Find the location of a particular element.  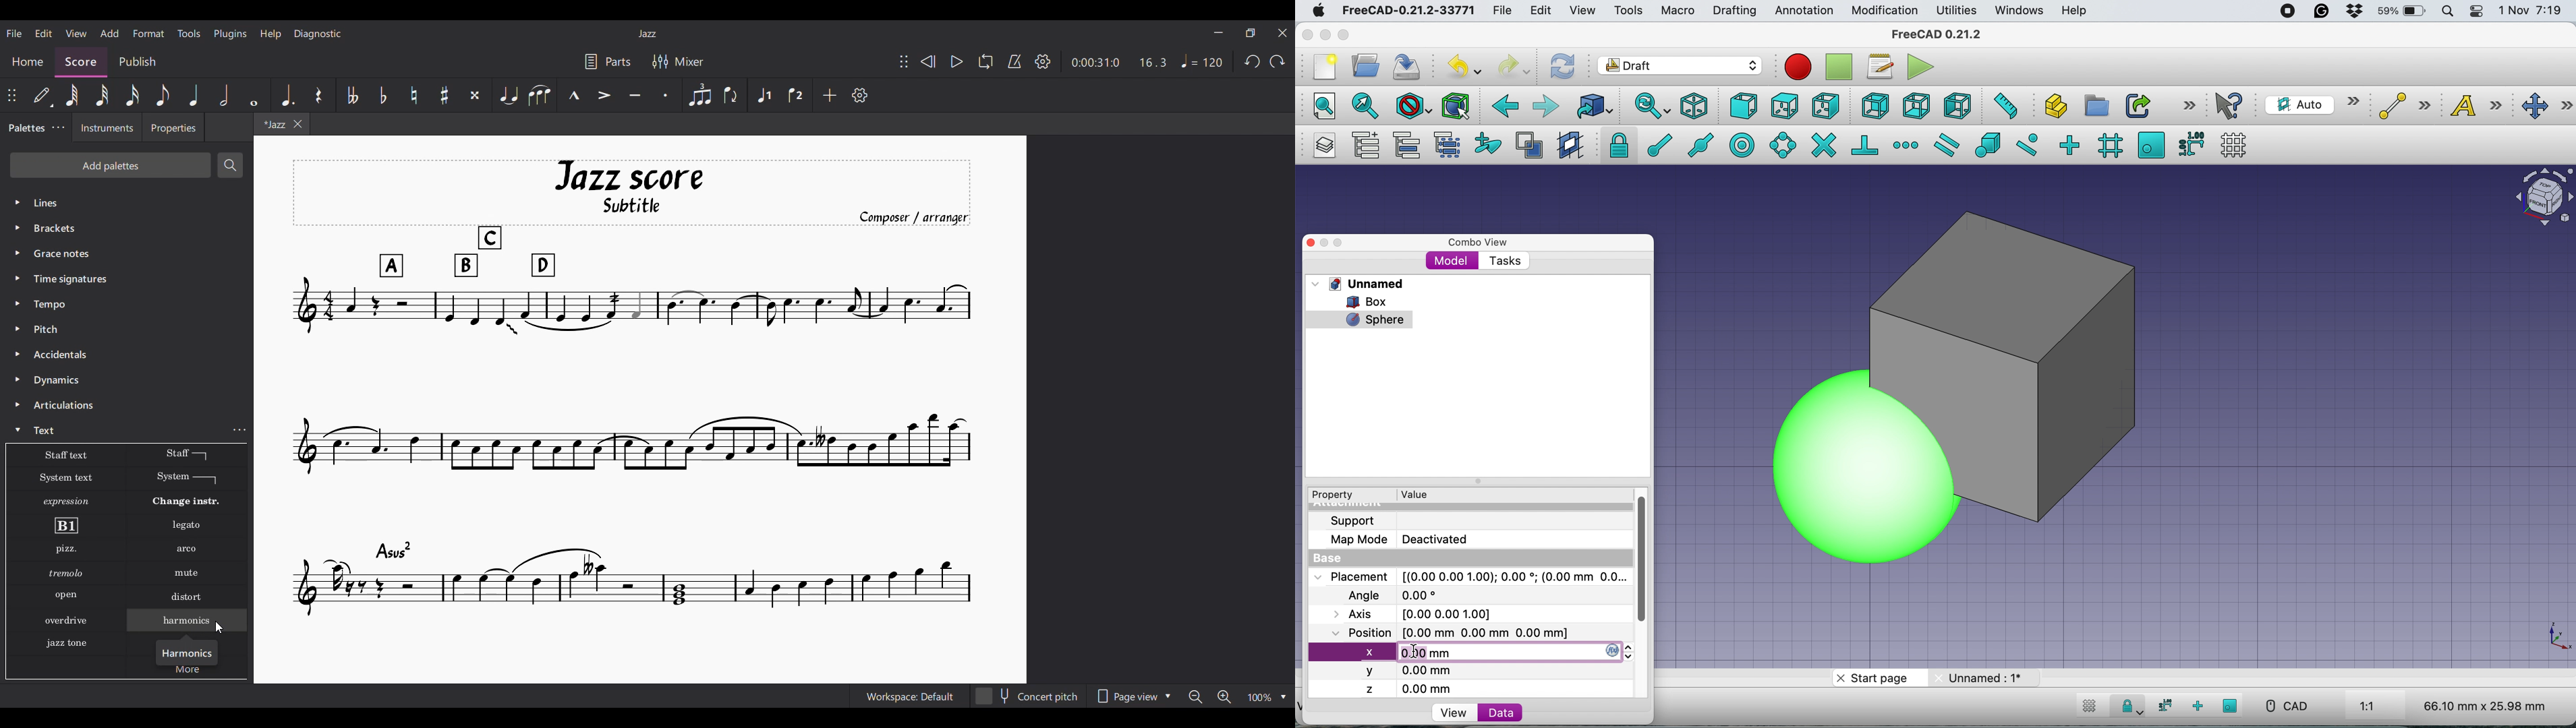

Redo is located at coordinates (1277, 61).